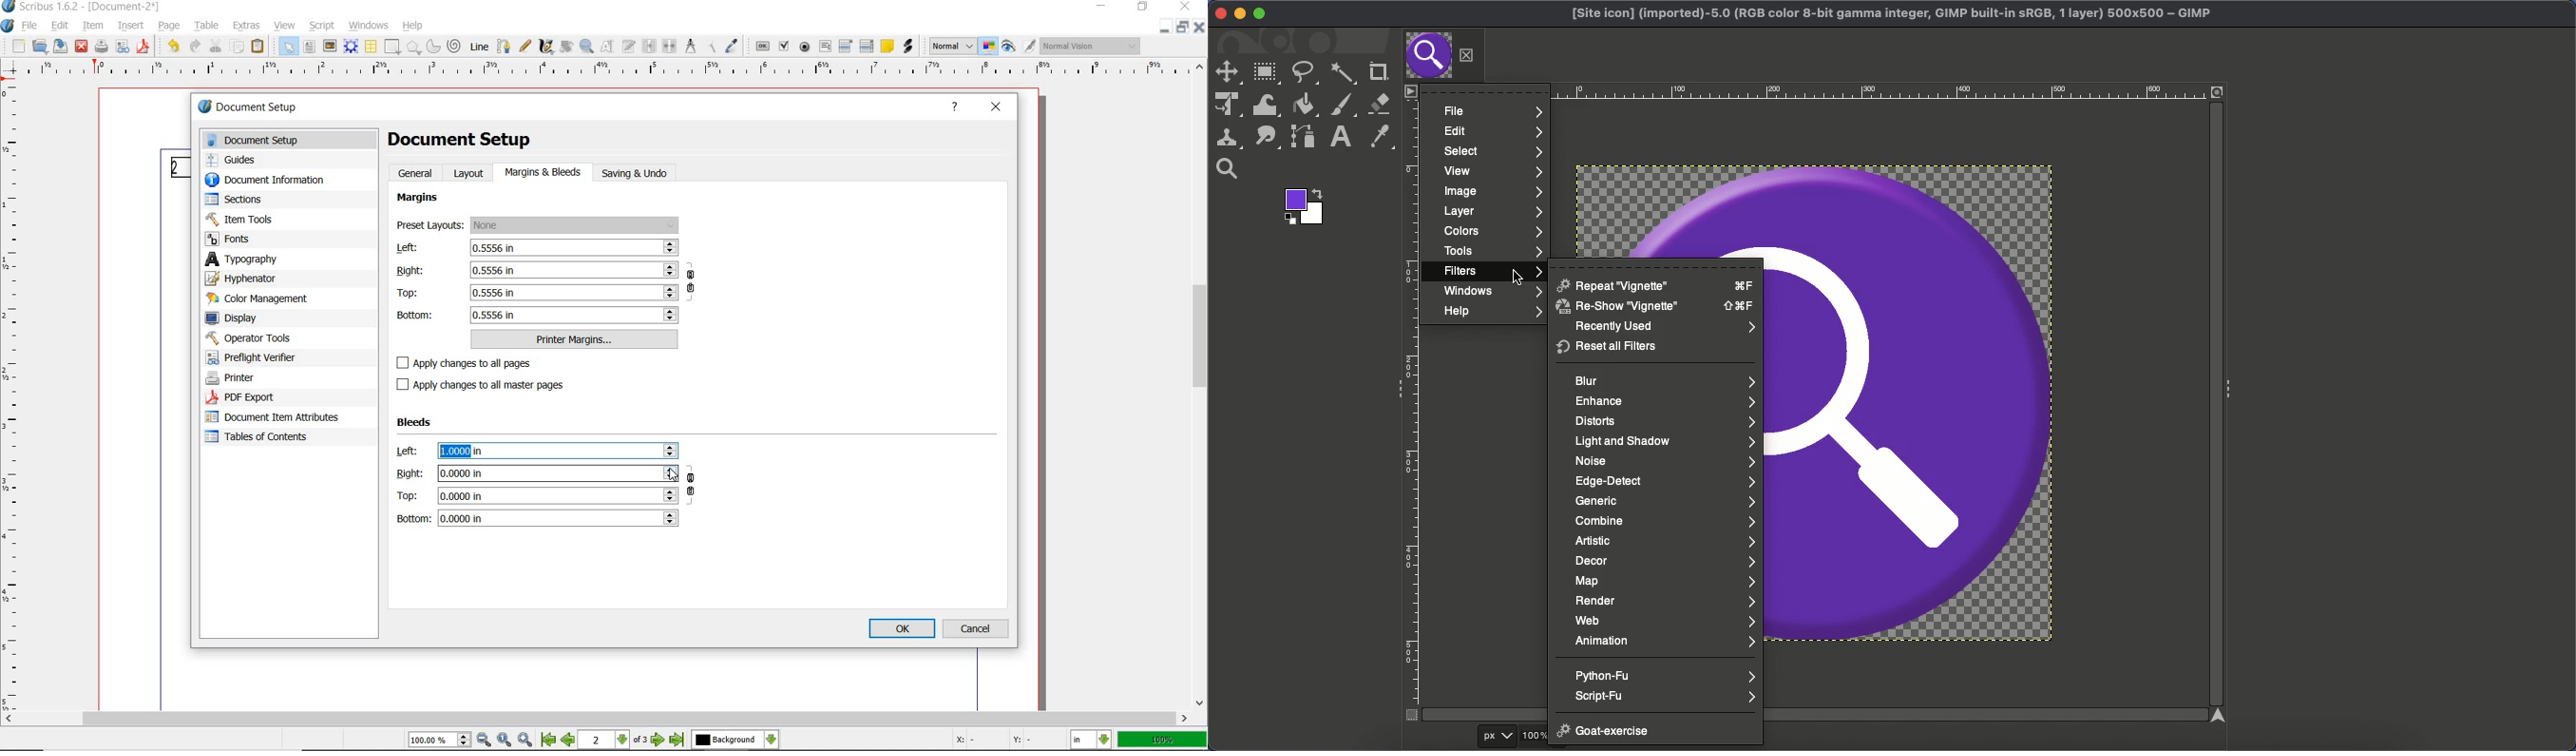 This screenshot has width=2576, height=756. Describe the element at coordinates (488, 385) in the screenshot. I see `apply changes to all master pages` at that location.